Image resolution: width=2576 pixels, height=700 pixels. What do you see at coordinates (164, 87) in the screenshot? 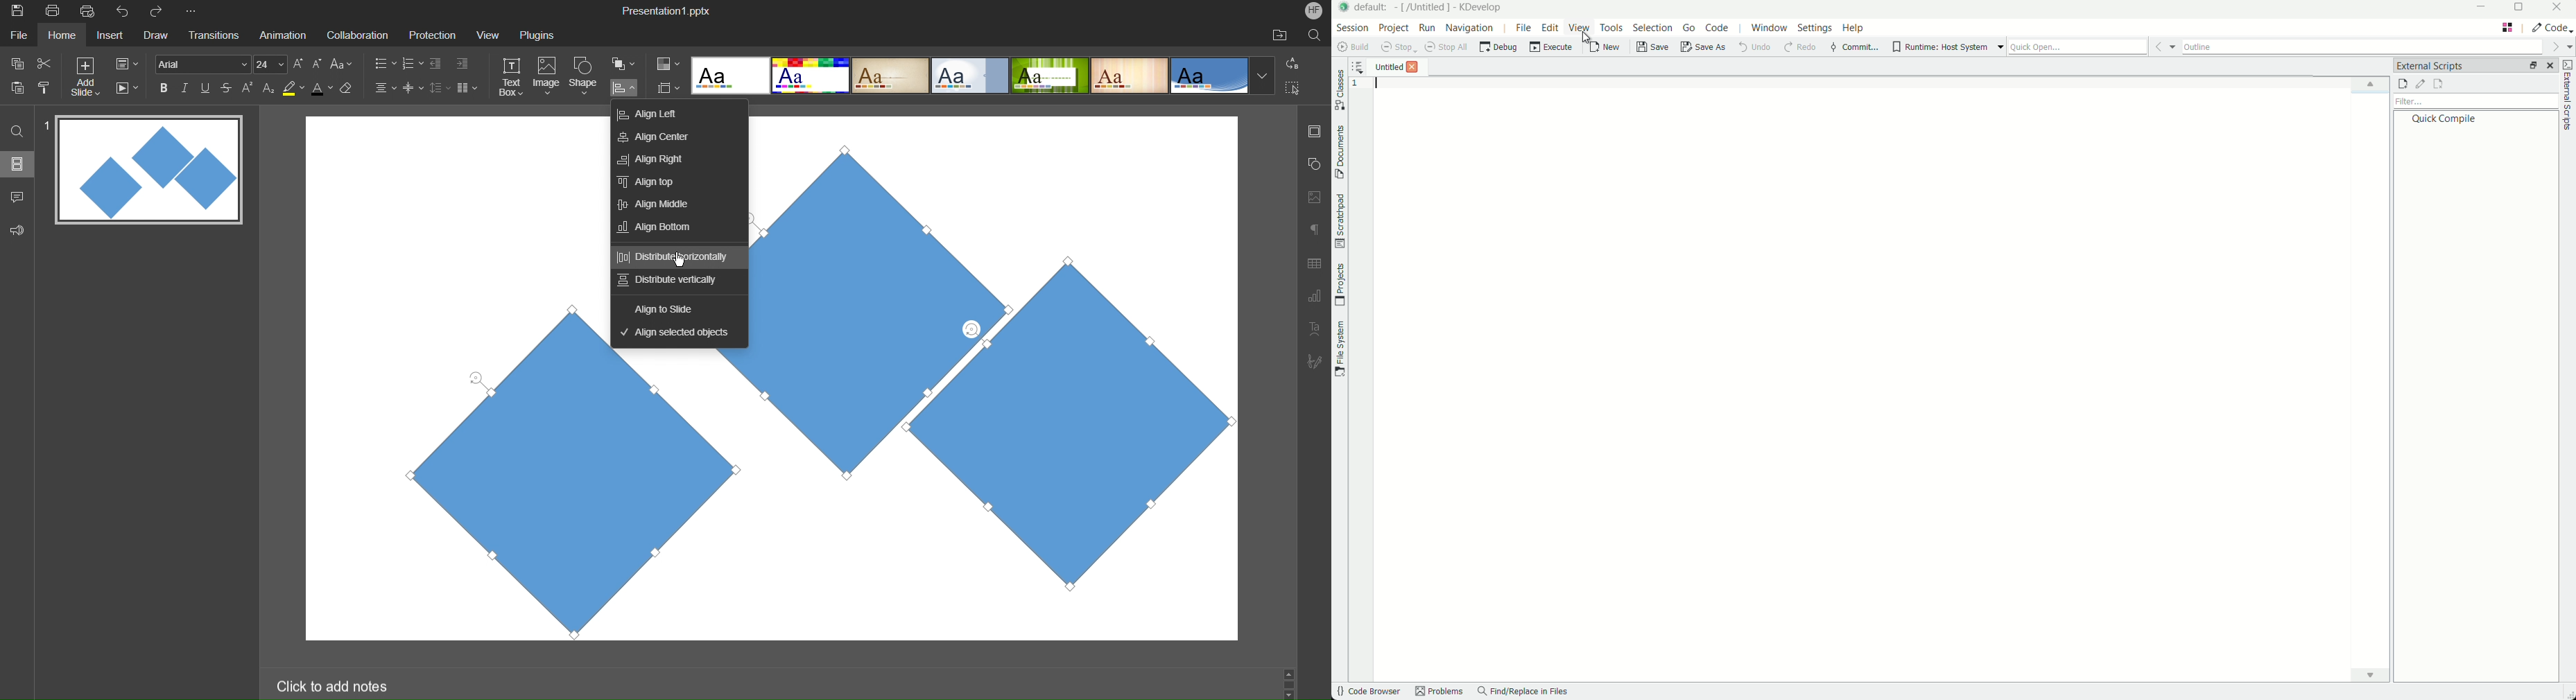
I see `Bold` at bounding box center [164, 87].